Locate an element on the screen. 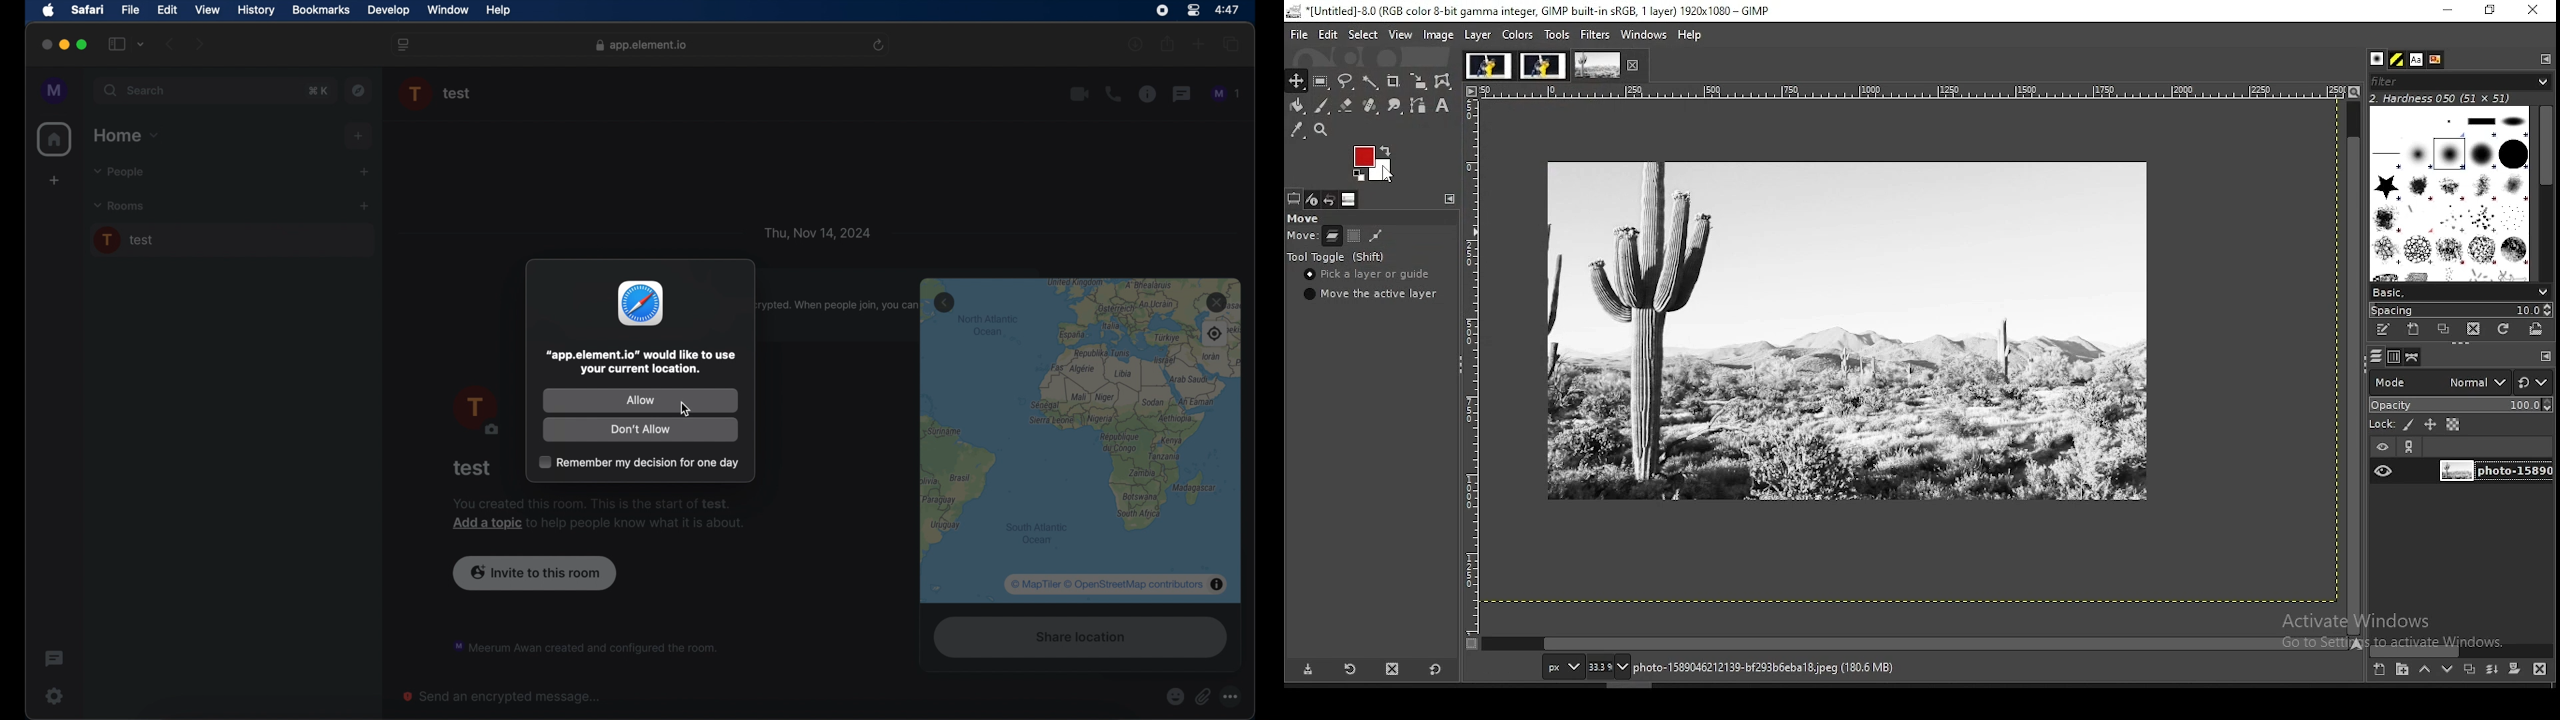 This screenshot has width=2576, height=728. test is located at coordinates (473, 468).